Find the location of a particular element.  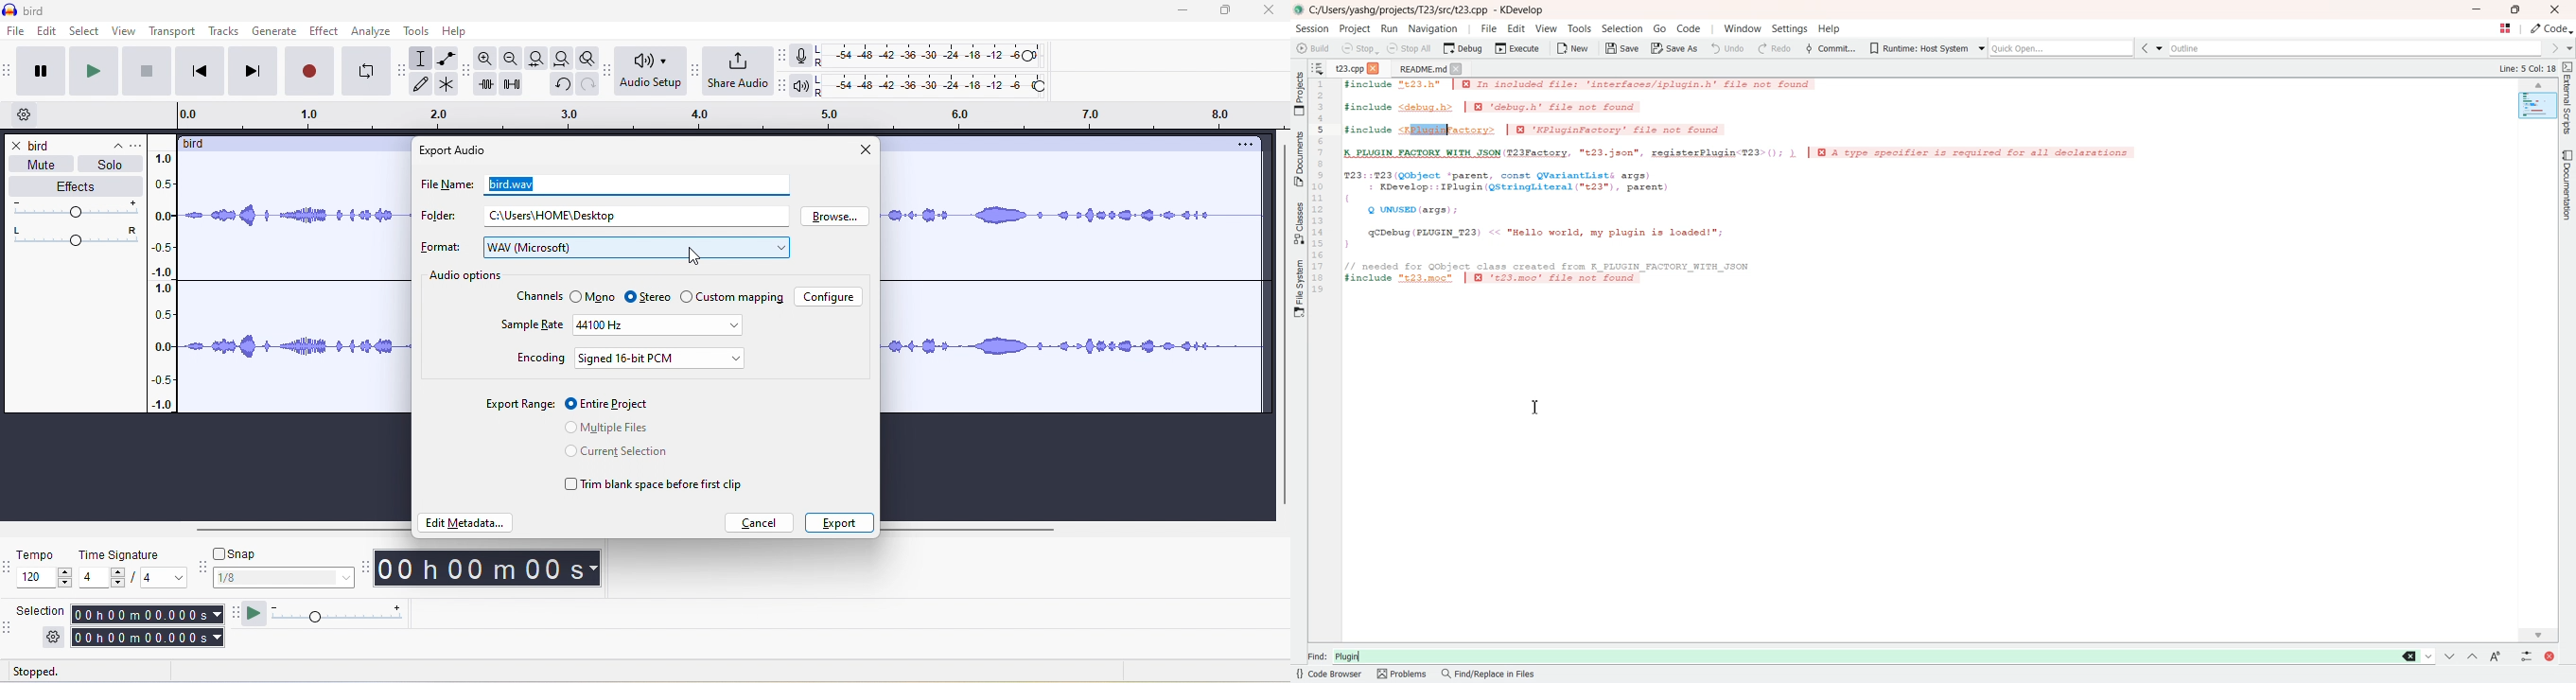

audacity share audio toolbar is located at coordinates (692, 72).